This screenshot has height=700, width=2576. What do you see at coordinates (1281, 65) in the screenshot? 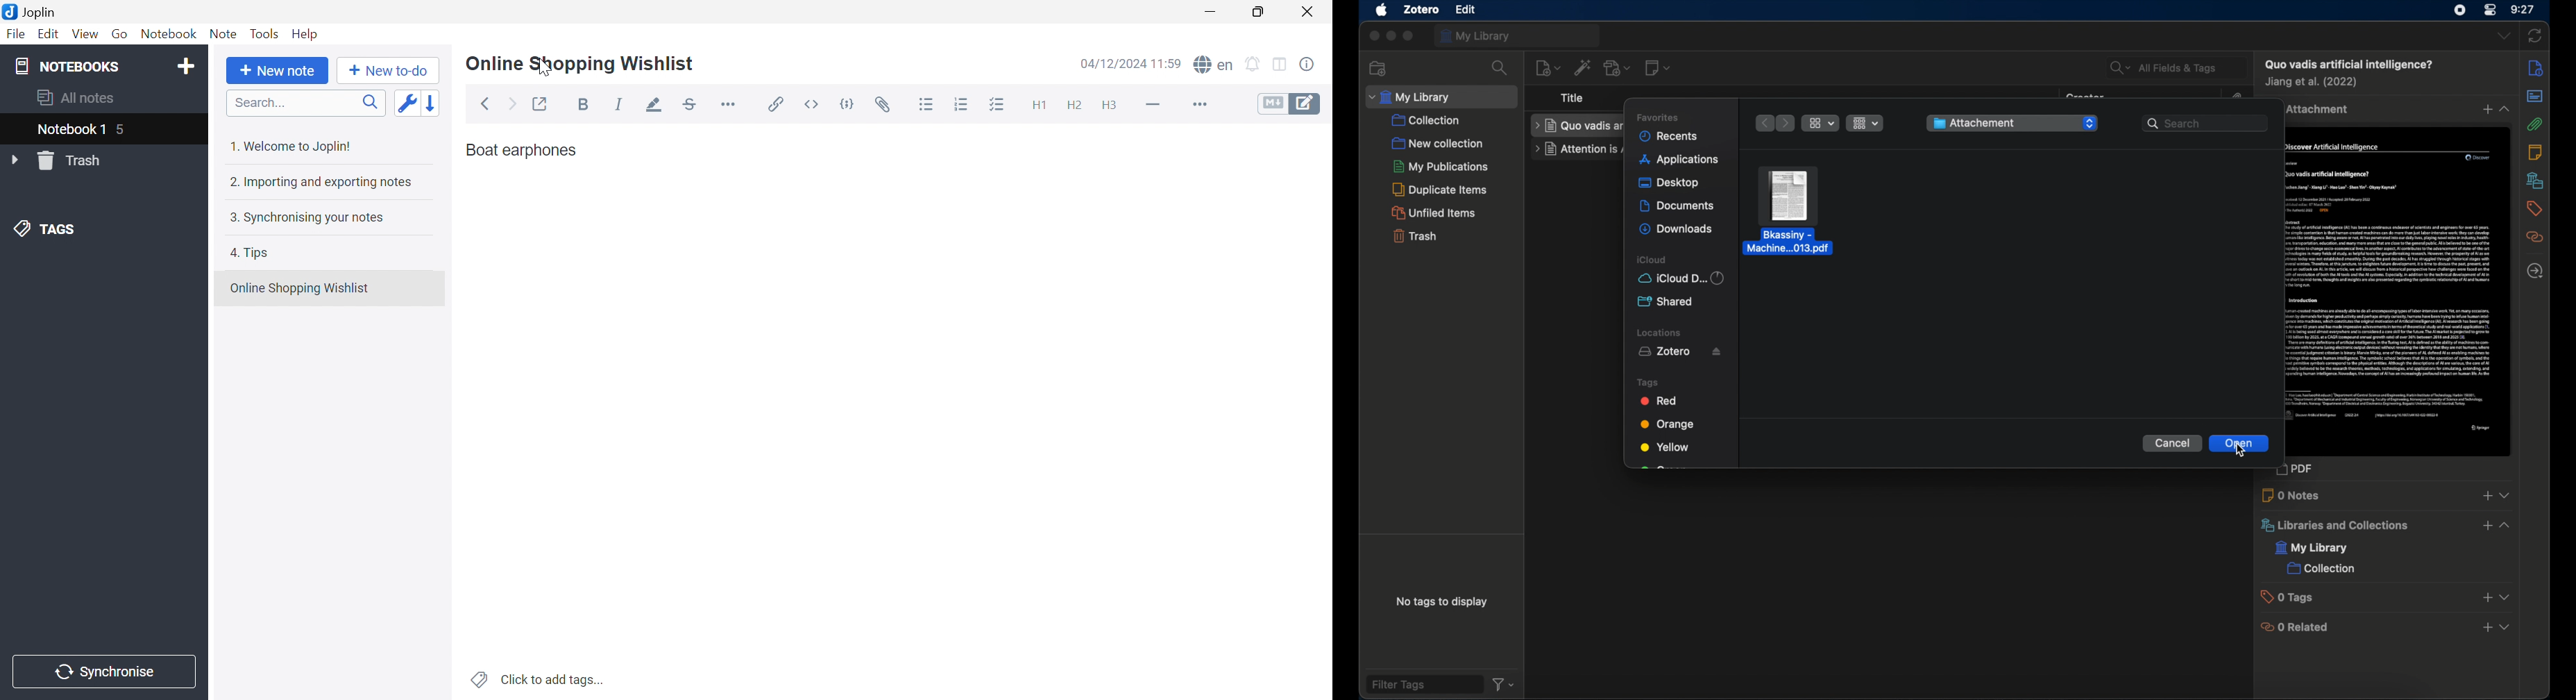
I see `Toggle editor layout` at bounding box center [1281, 65].